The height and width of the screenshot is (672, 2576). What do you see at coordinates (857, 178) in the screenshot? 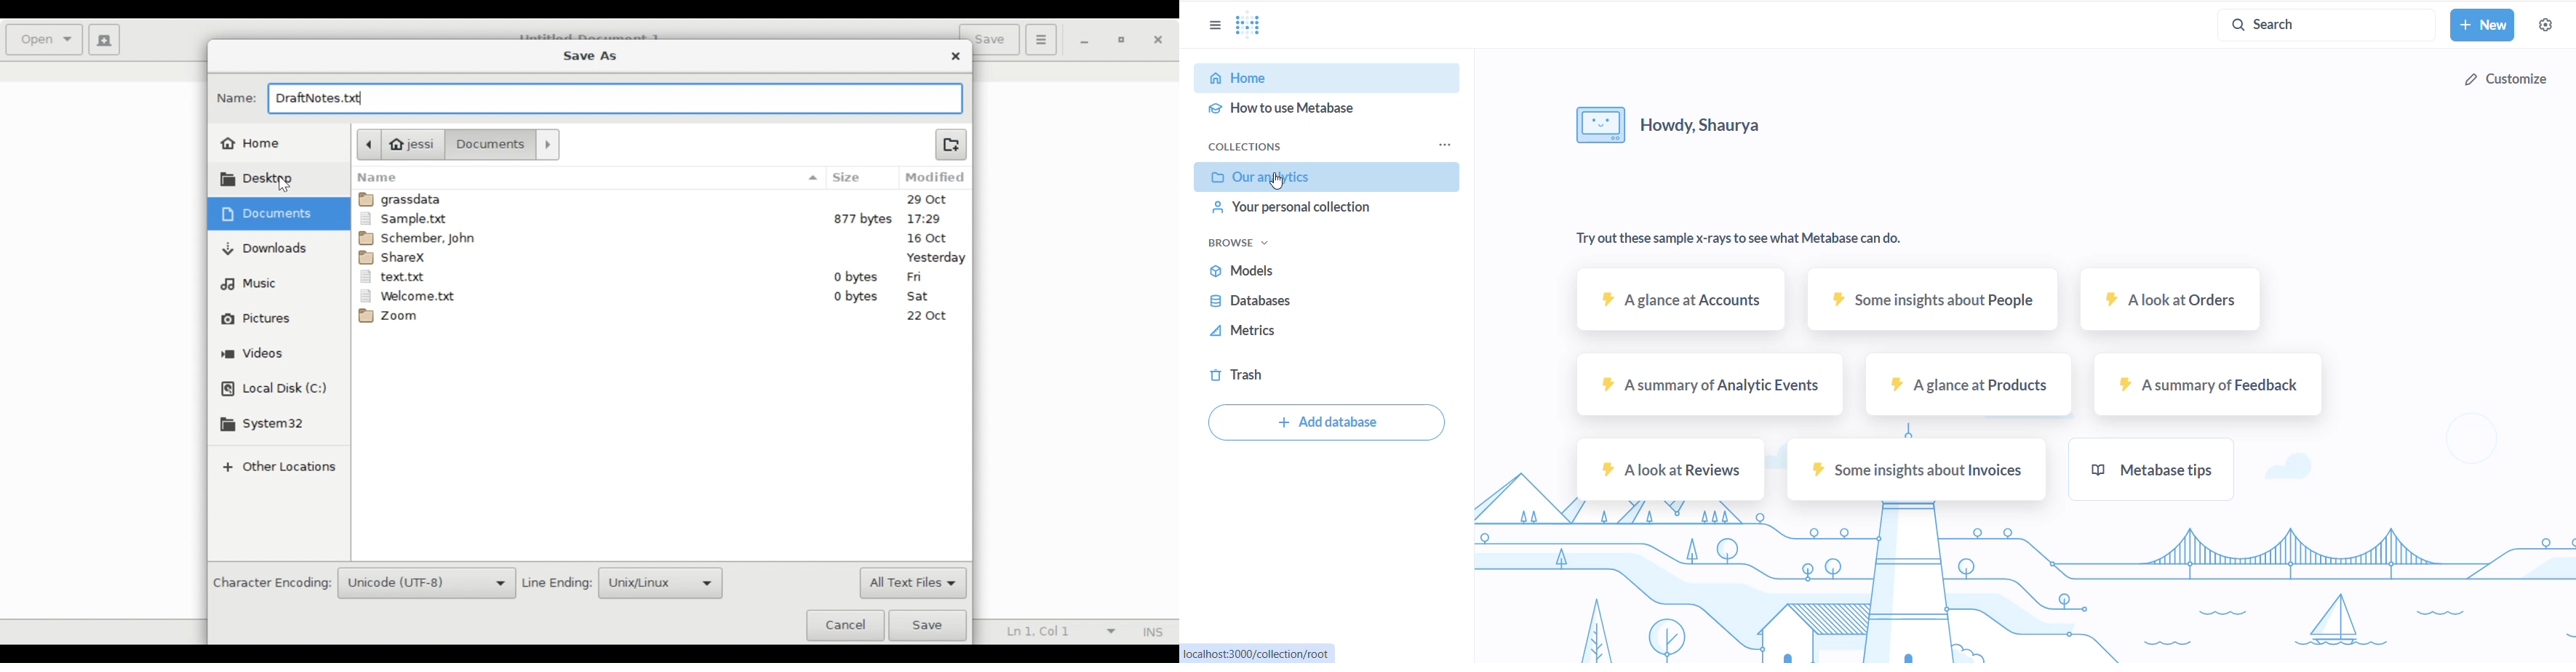
I see `Size` at bounding box center [857, 178].